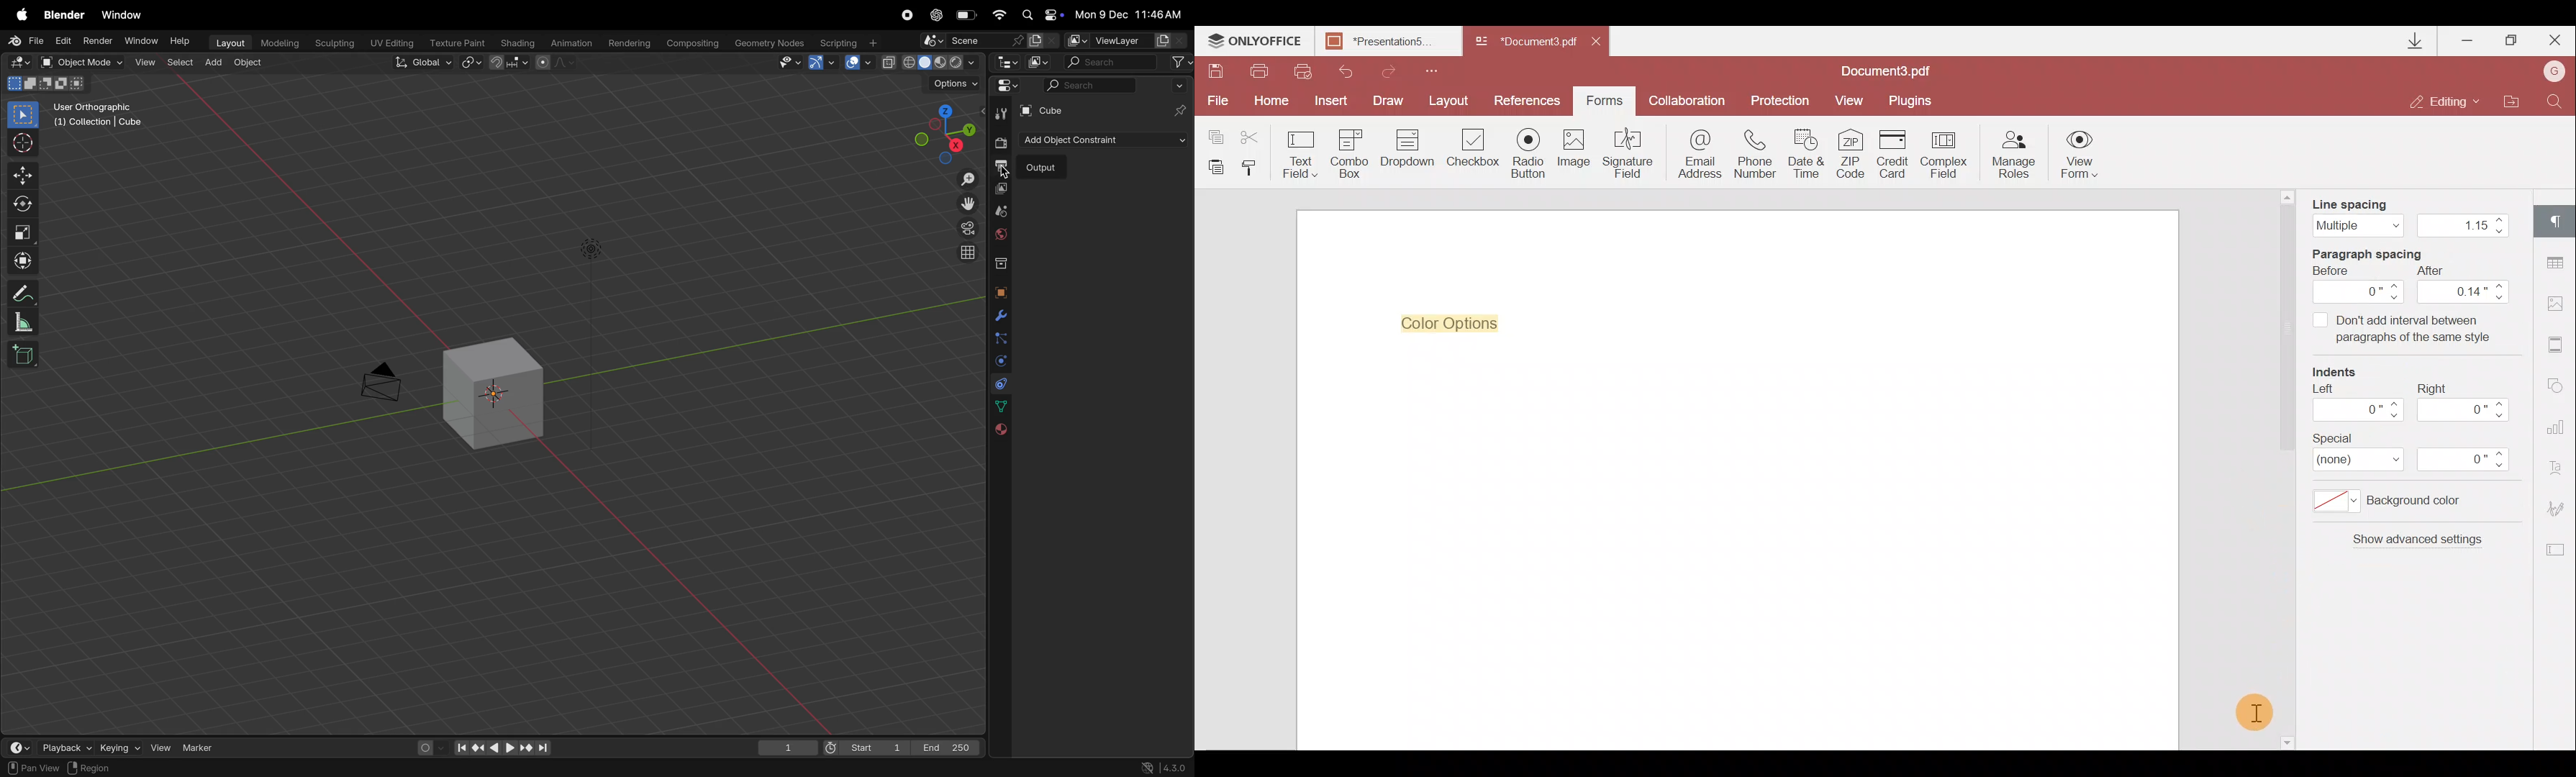 The height and width of the screenshot is (784, 2576). What do you see at coordinates (1604, 45) in the screenshot?
I see `Close` at bounding box center [1604, 45].